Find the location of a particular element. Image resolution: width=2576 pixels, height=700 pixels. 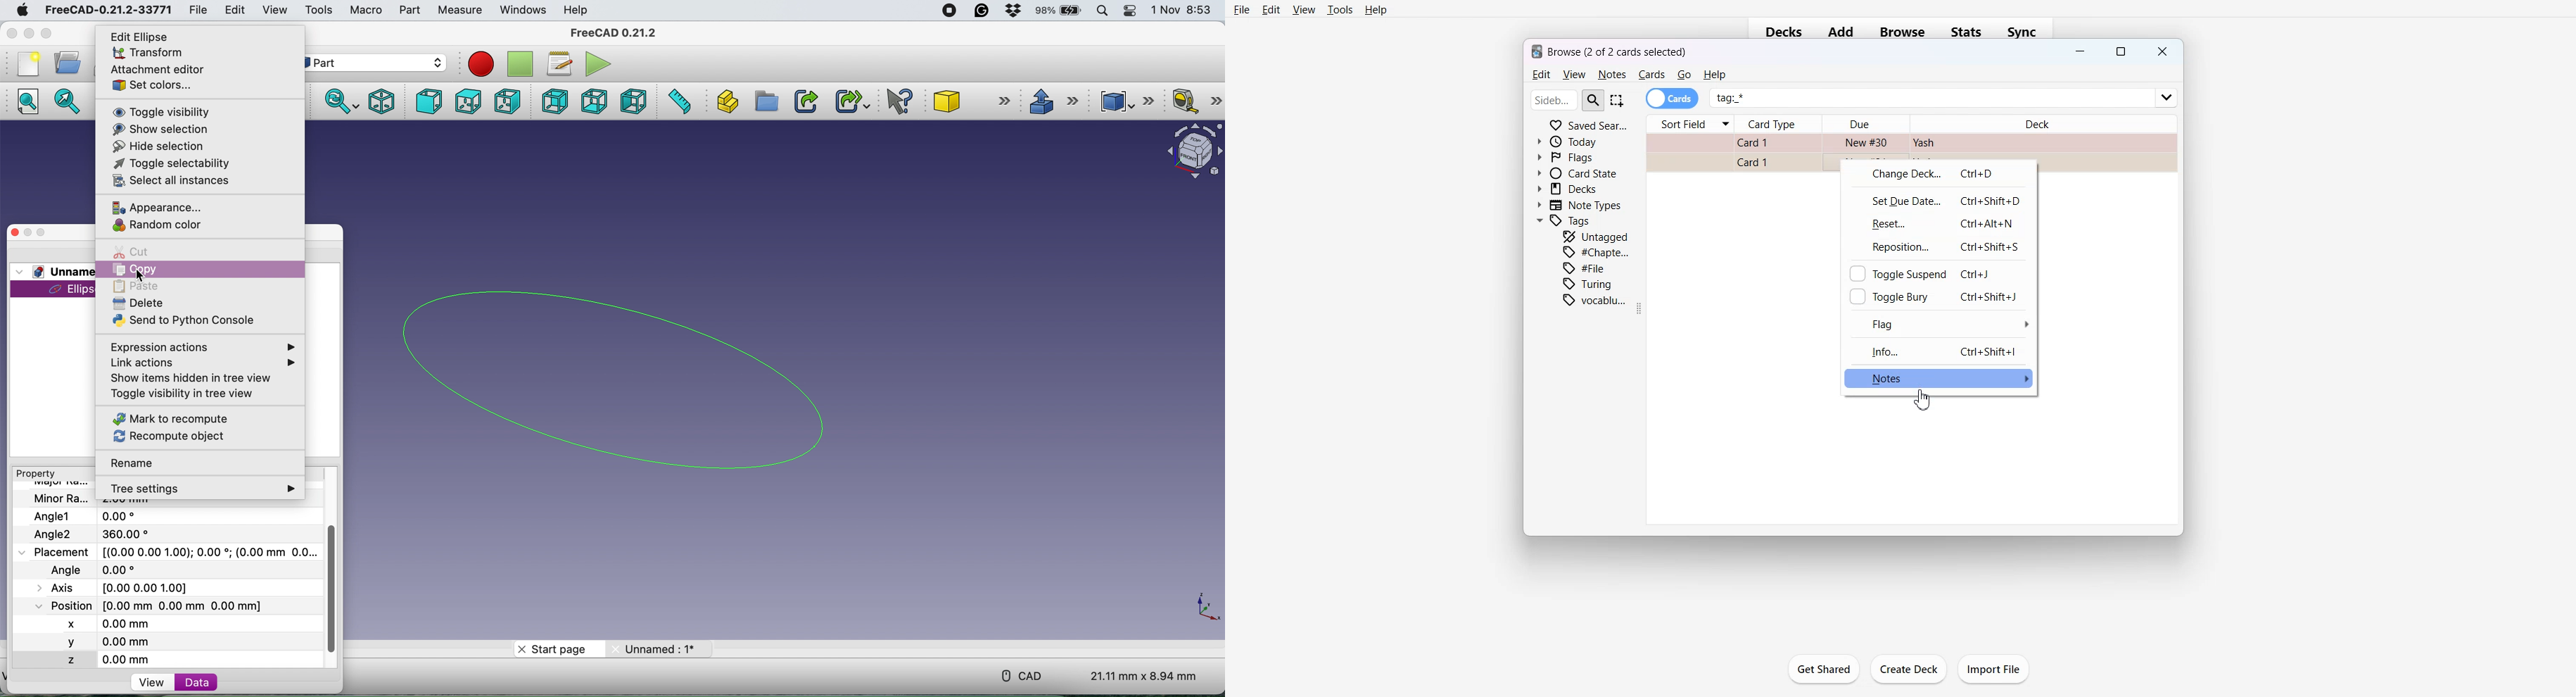

part is located at coordinates (408, 11).